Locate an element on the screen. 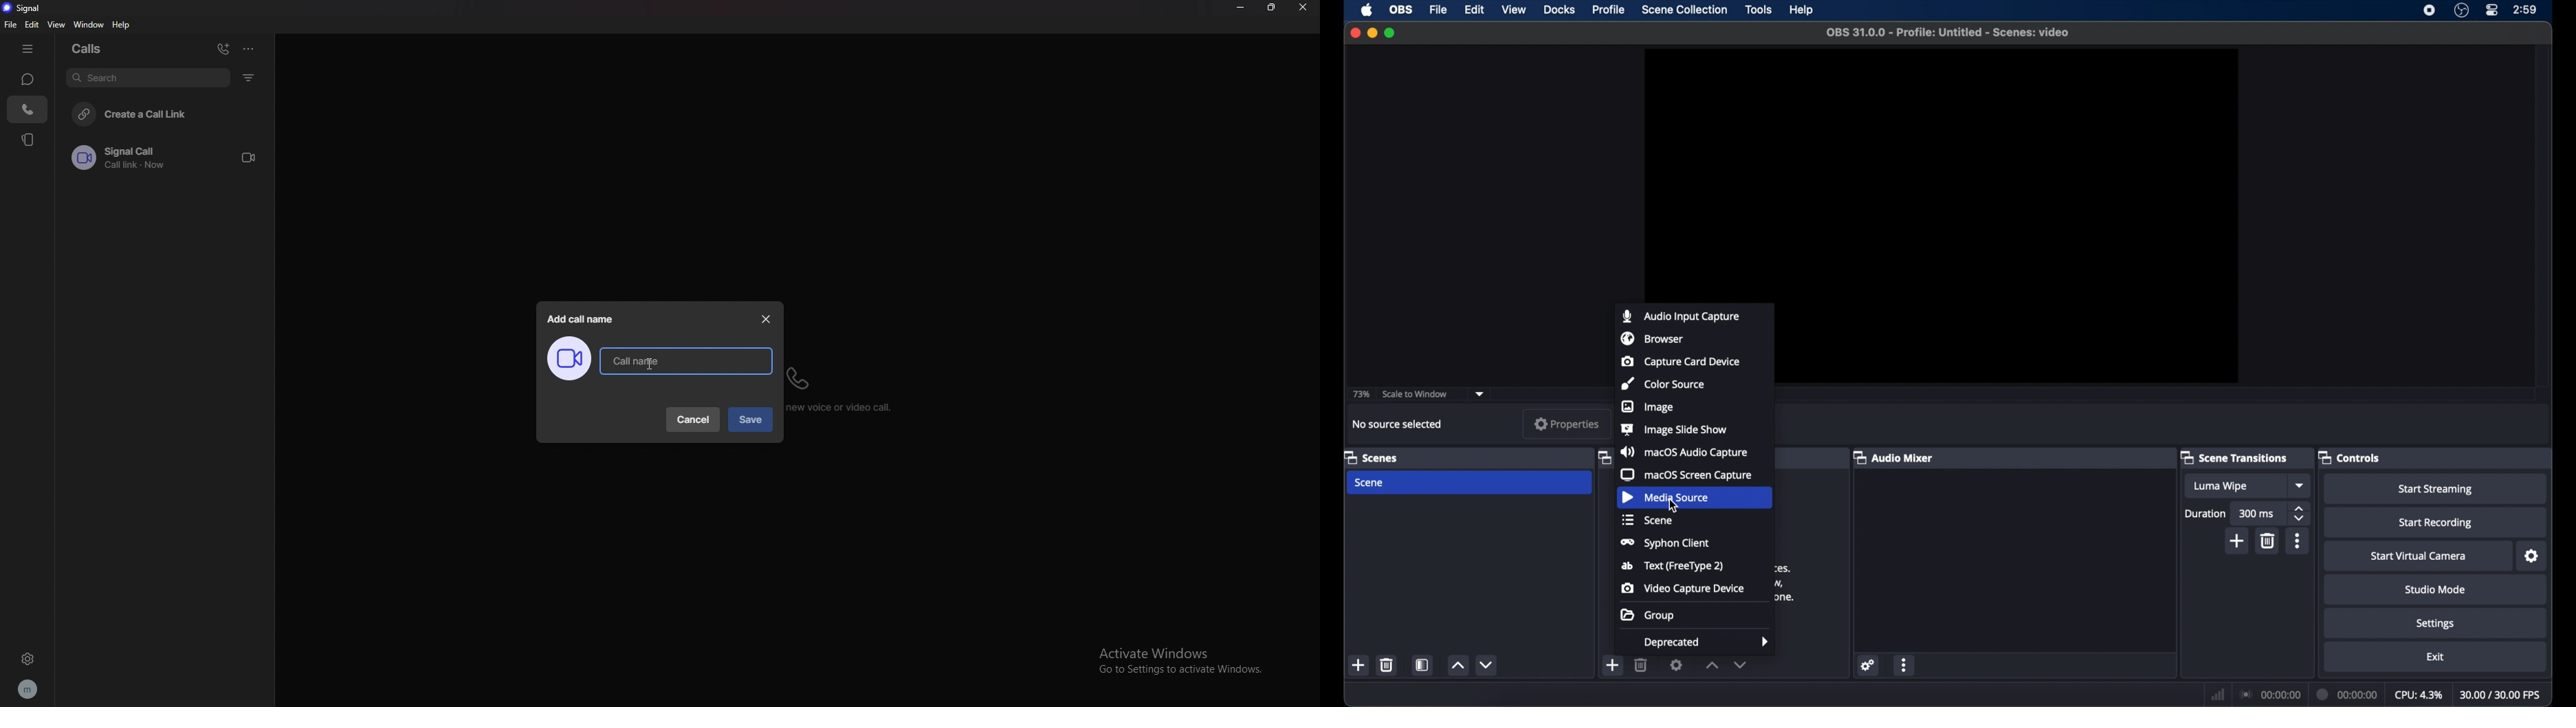  duration is located at coordinates (2206, 515).